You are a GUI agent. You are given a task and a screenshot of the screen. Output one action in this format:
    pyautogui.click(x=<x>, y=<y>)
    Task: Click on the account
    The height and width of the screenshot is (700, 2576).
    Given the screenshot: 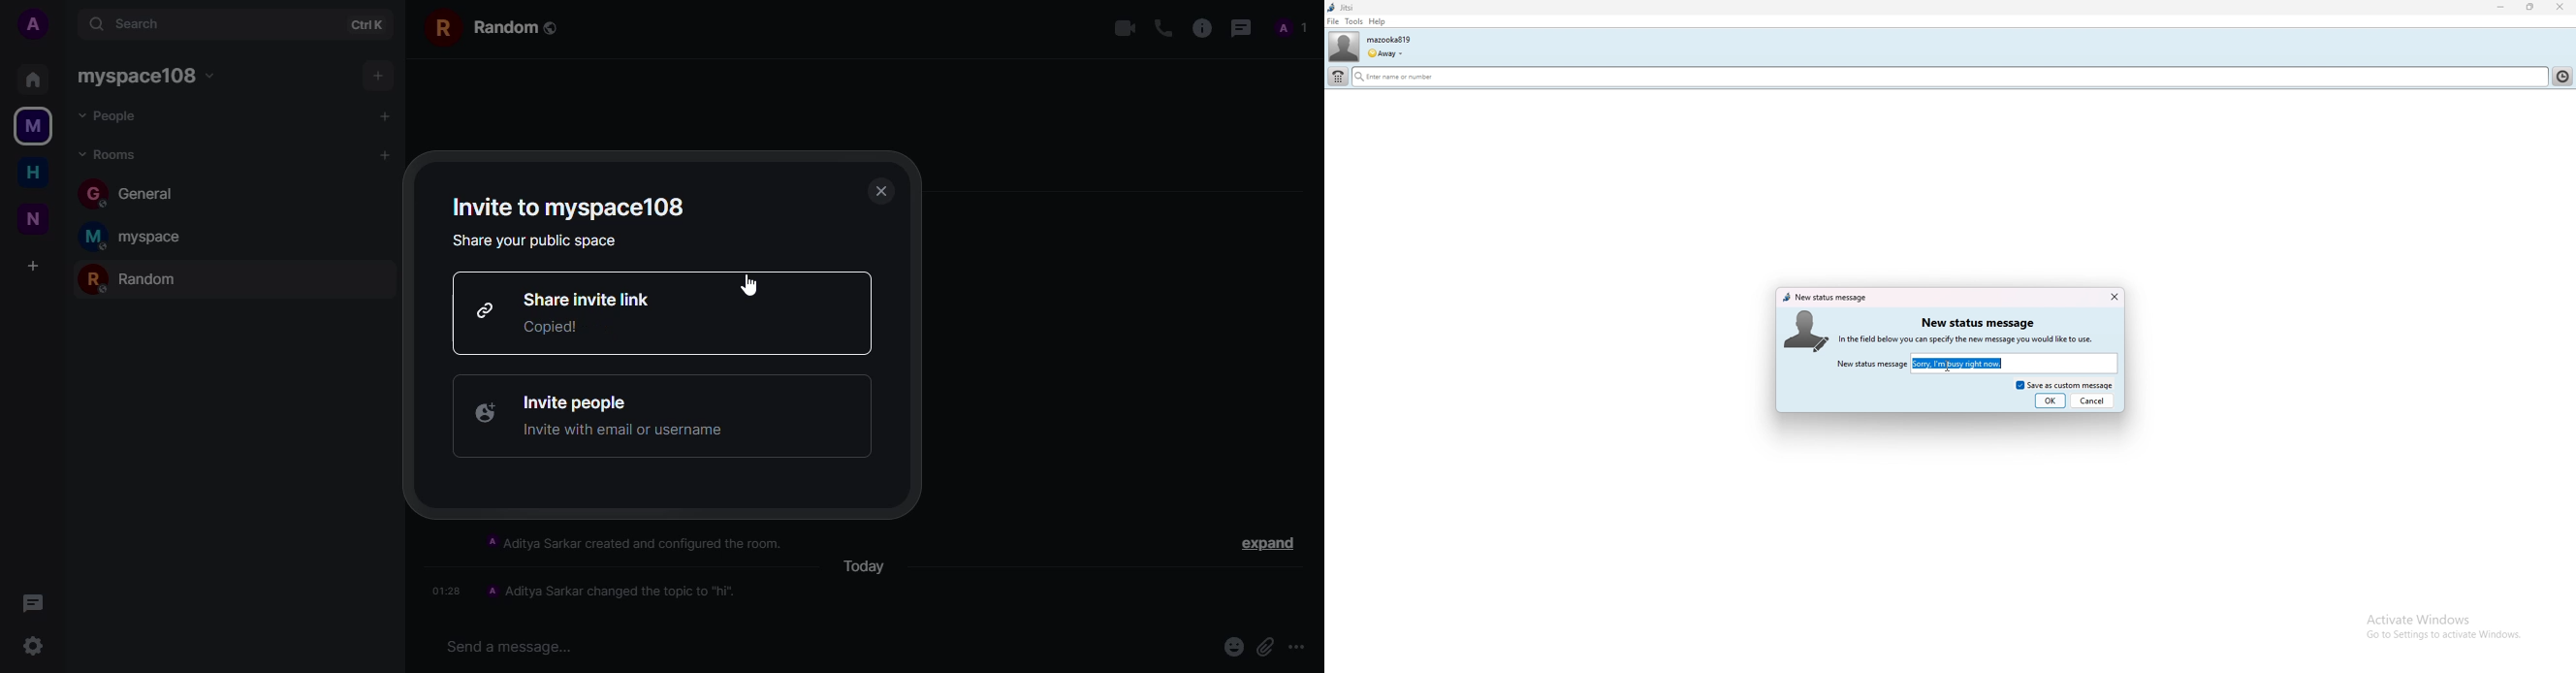 What is the action you would take?
    pyautogui.click(x=32, y=24)
    